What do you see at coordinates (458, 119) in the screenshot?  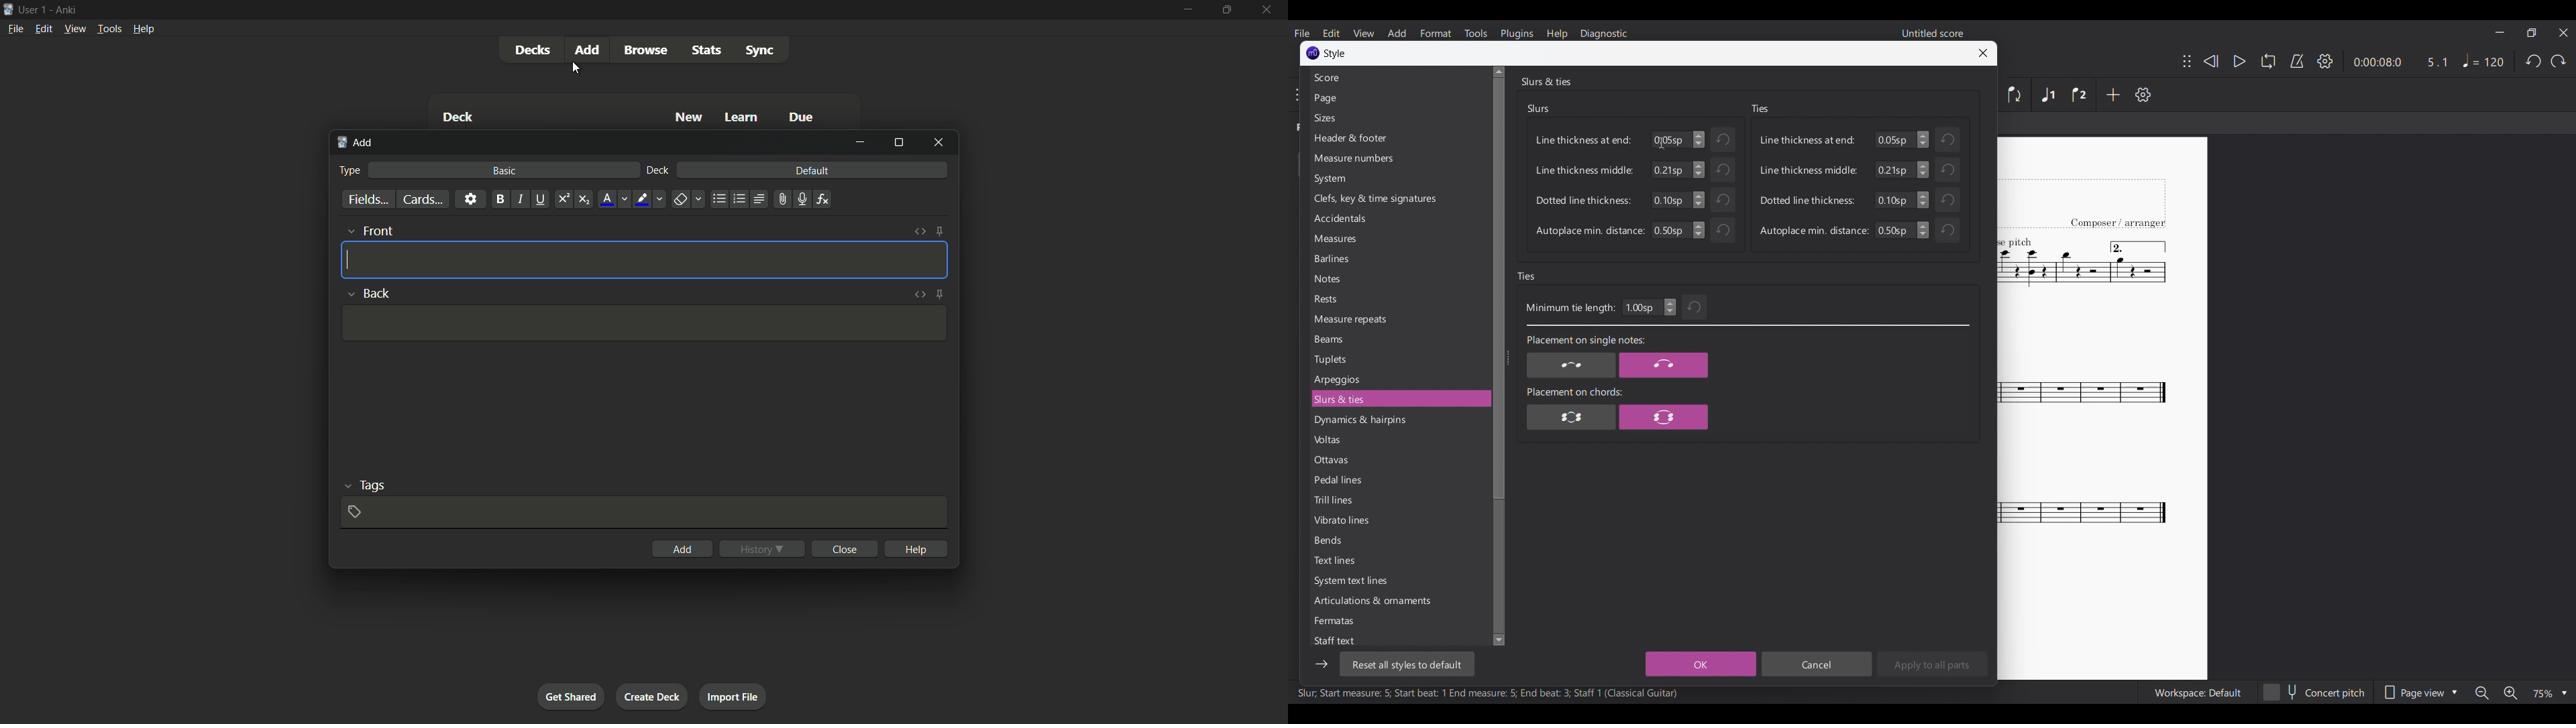 I see `deck` at bounding box center [458, 119].